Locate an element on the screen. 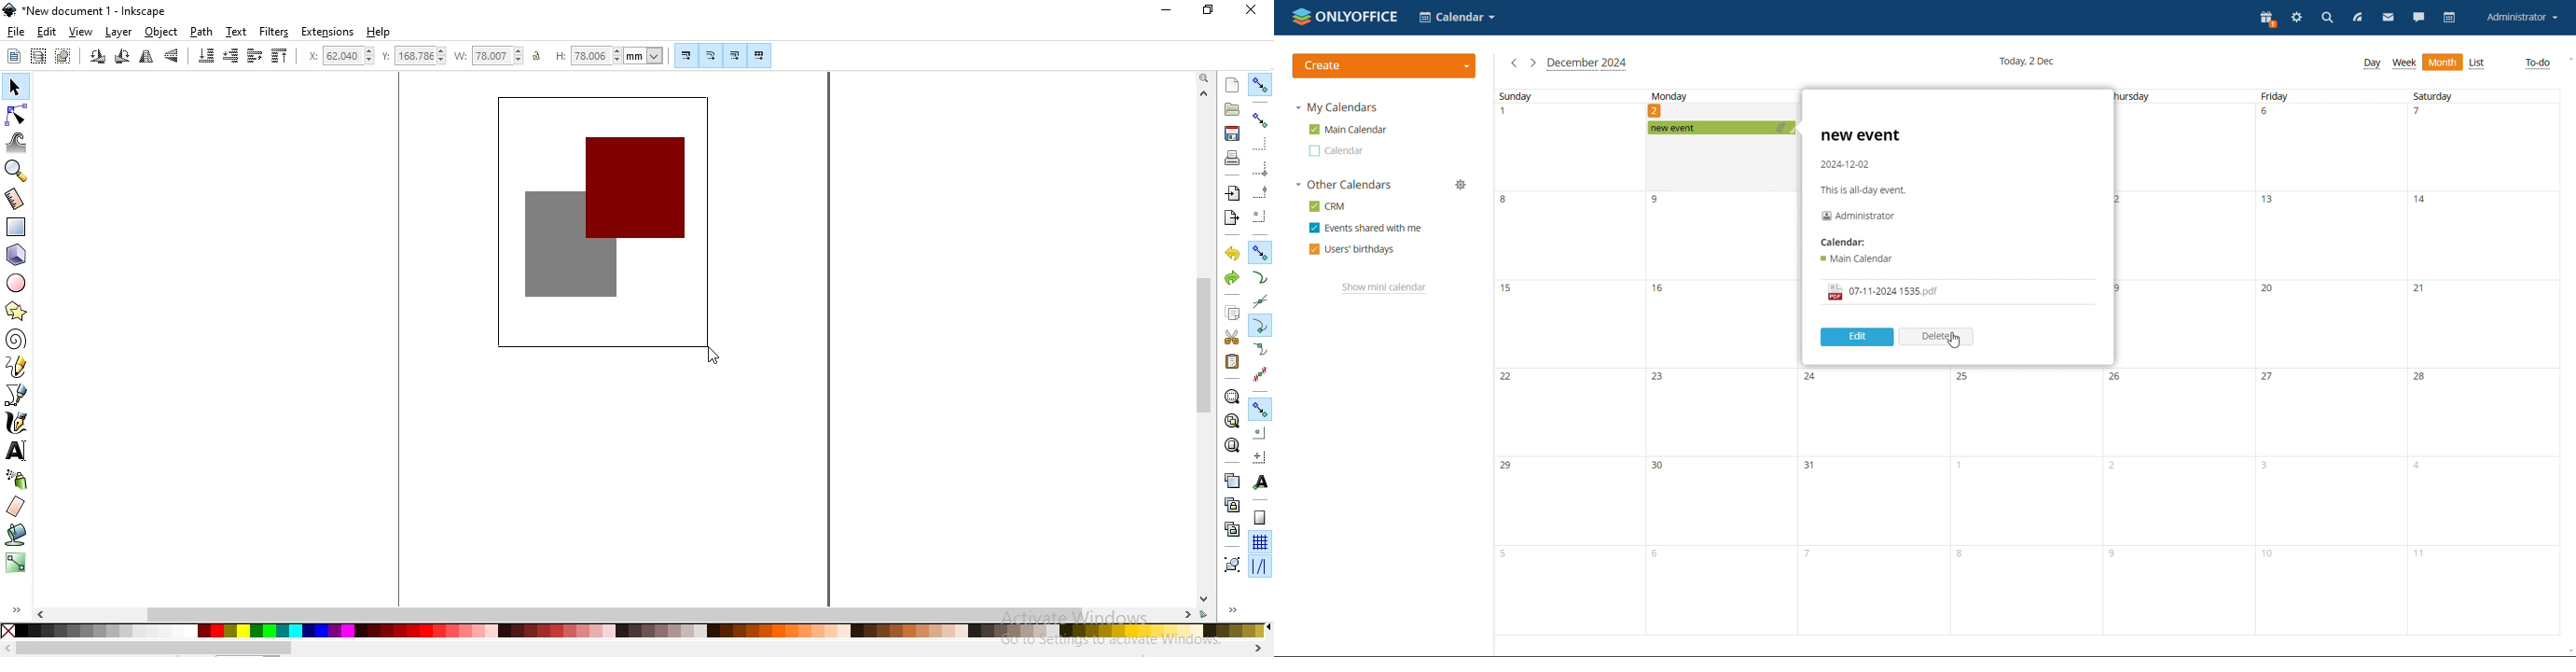  scroll down is located at coordinates (2568, 650).